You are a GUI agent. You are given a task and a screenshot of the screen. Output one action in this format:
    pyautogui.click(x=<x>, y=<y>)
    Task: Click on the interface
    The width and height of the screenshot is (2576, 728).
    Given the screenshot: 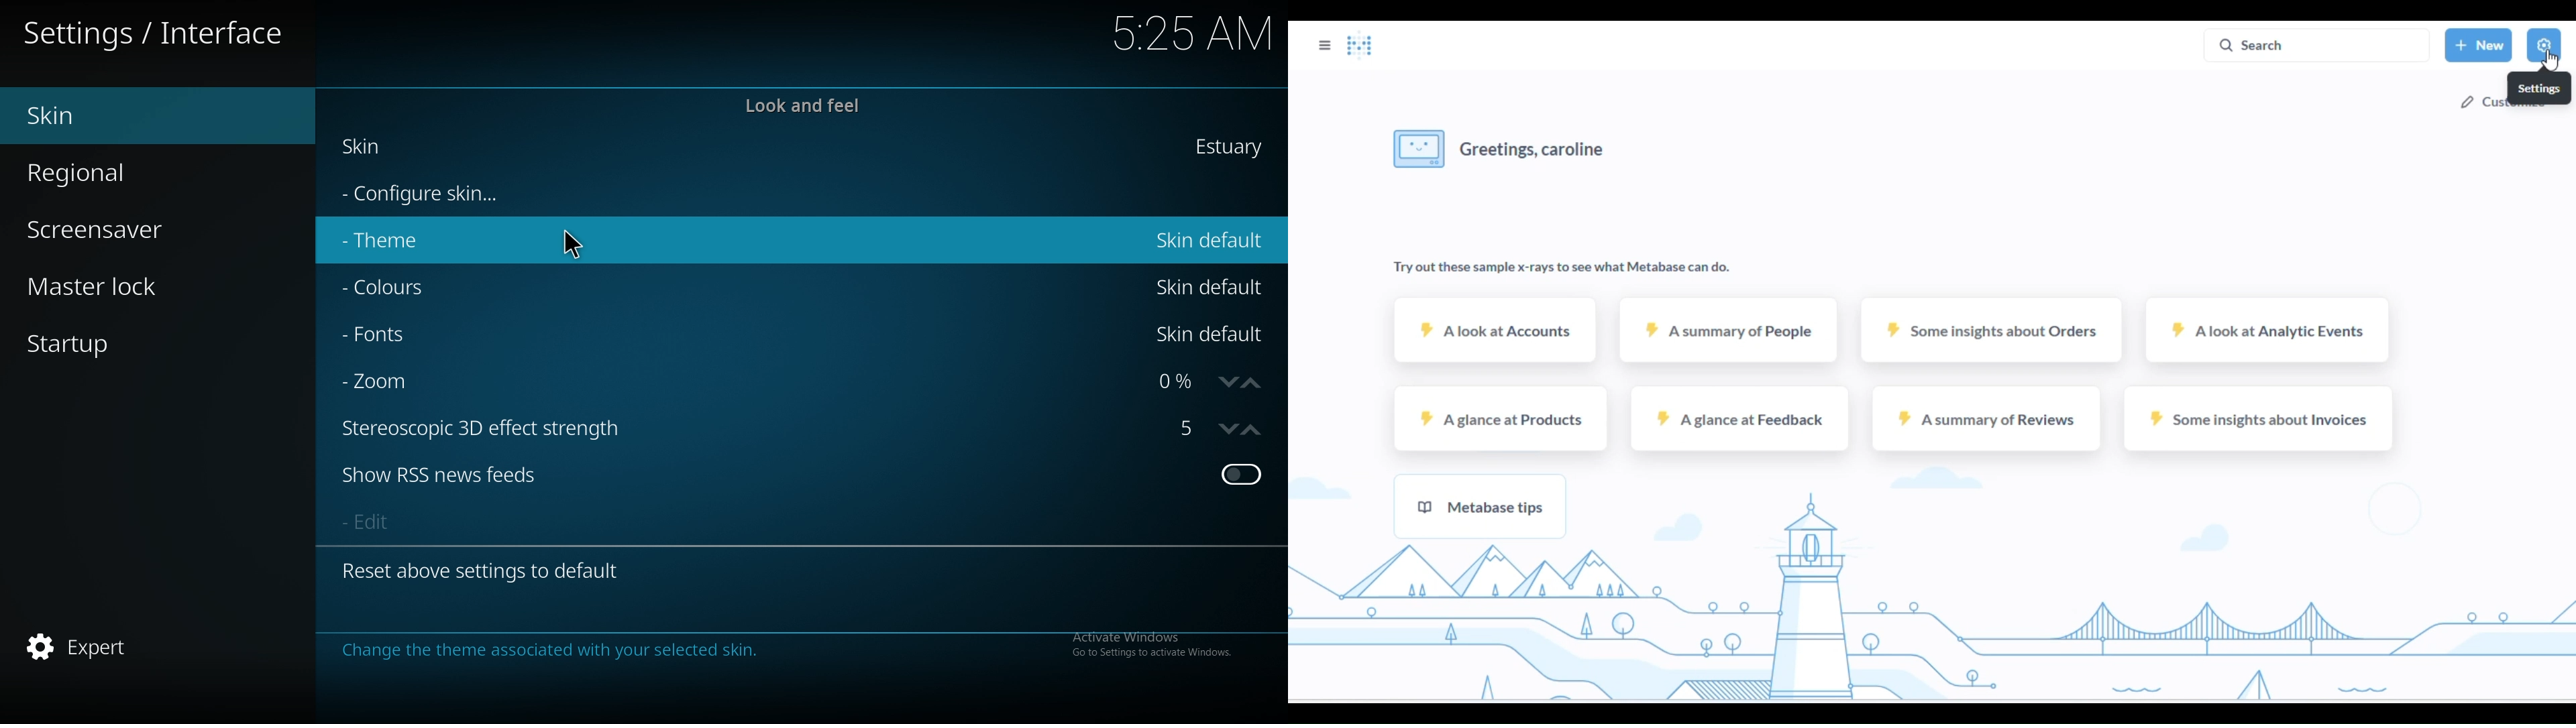 What is the action you would take?
    pyautogui.click(x=157, y=29)
    